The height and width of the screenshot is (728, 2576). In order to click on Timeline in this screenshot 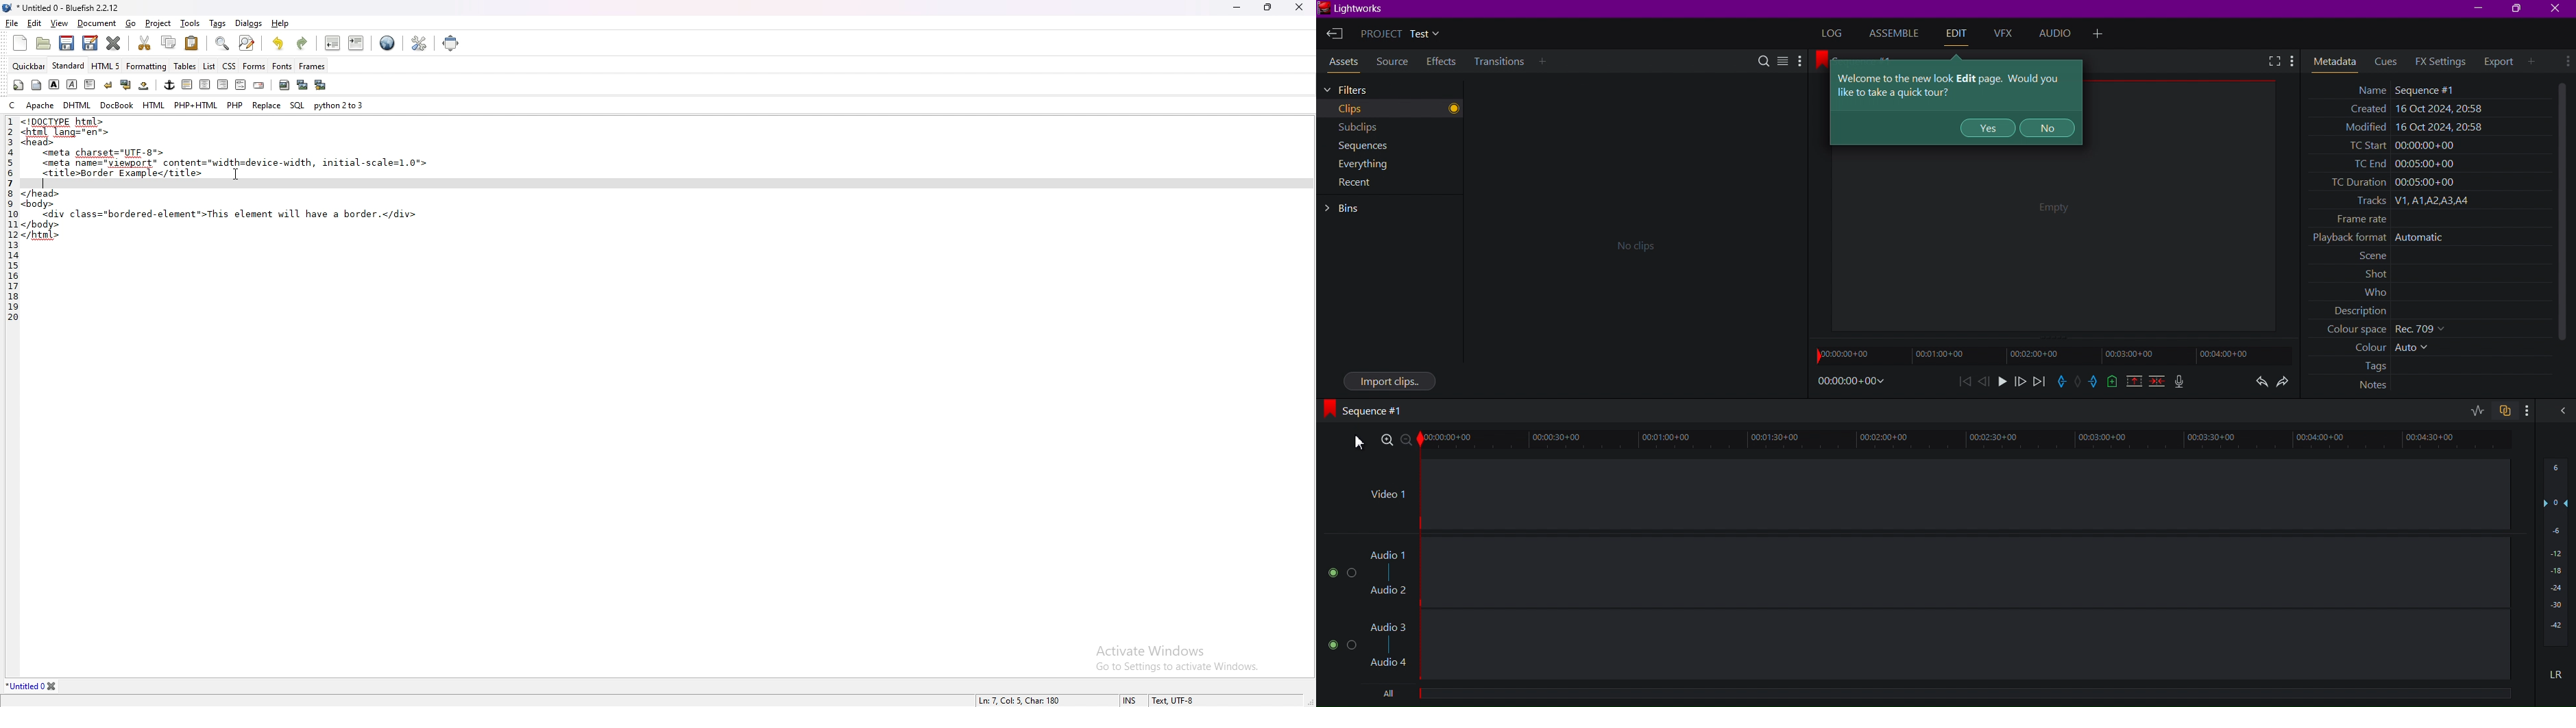, I will do `click(1965, 440)`.